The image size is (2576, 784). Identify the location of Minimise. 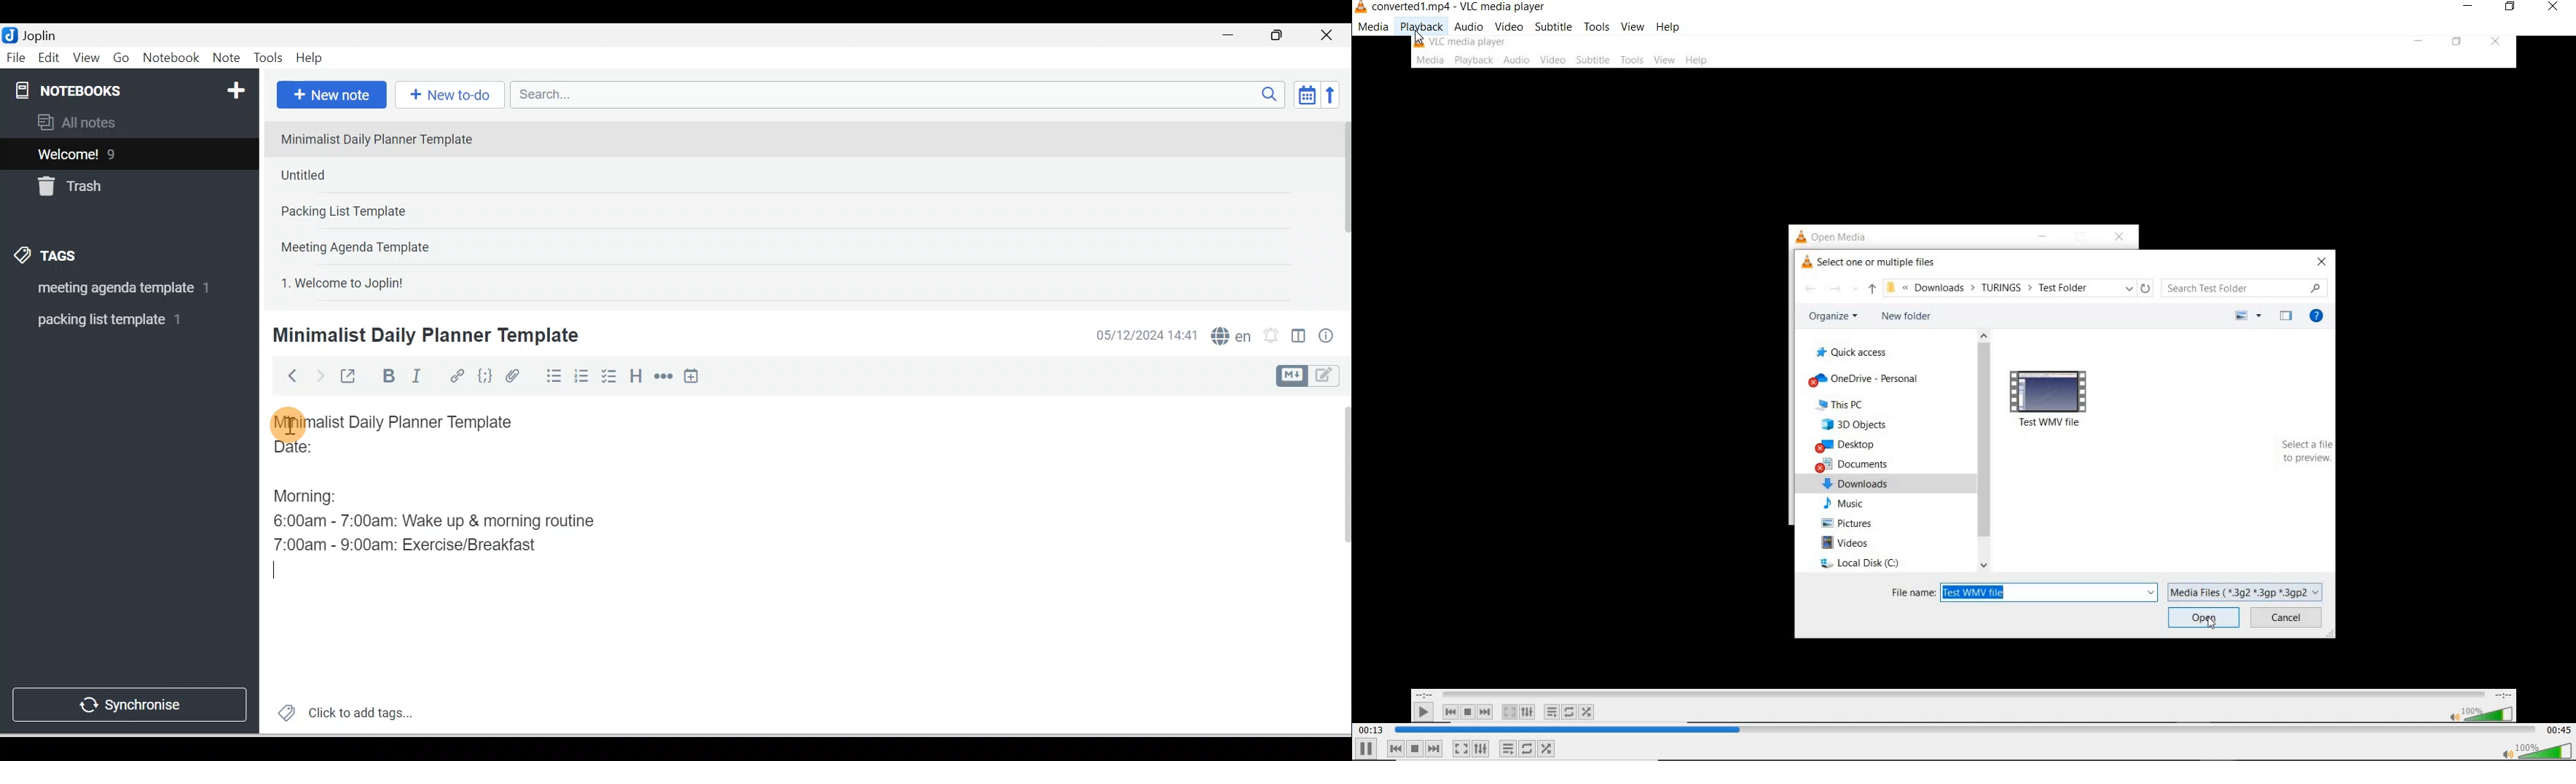
(1232, 37).